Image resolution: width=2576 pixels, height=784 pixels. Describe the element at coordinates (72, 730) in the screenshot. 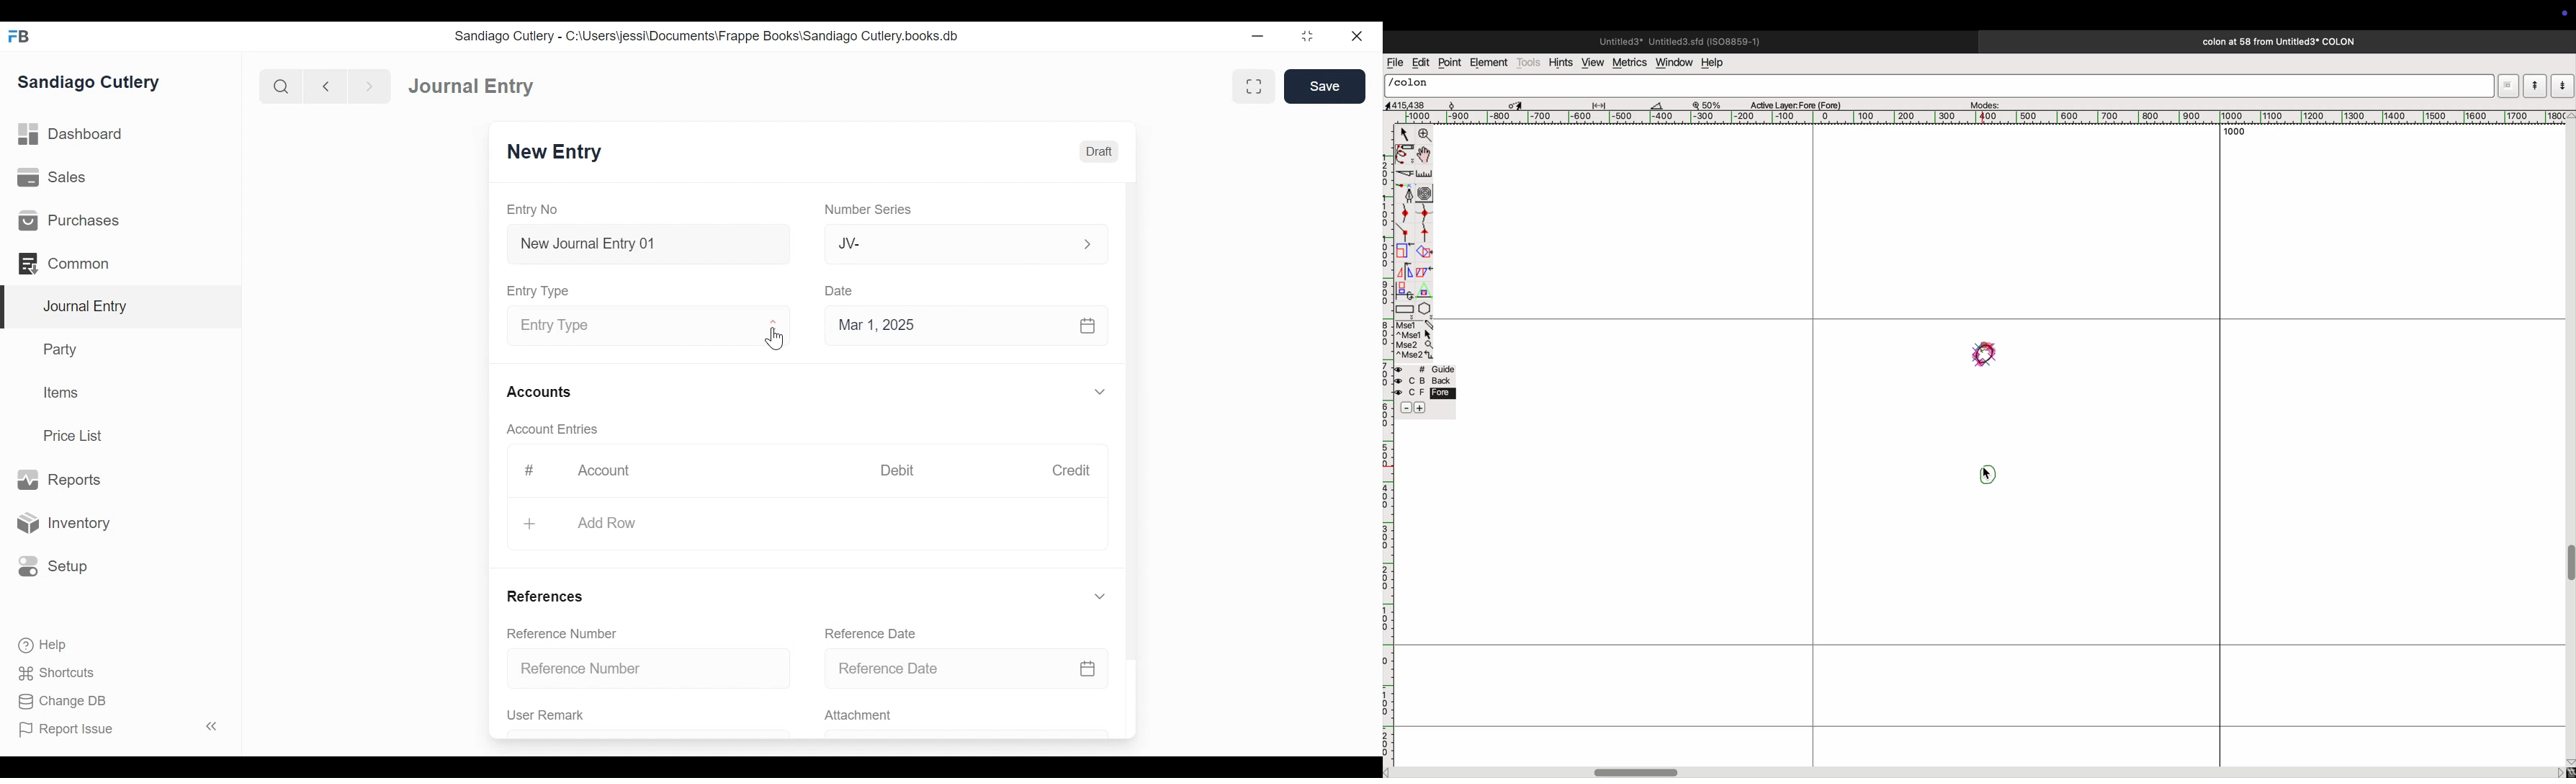

I see `Report Issue` at that location.